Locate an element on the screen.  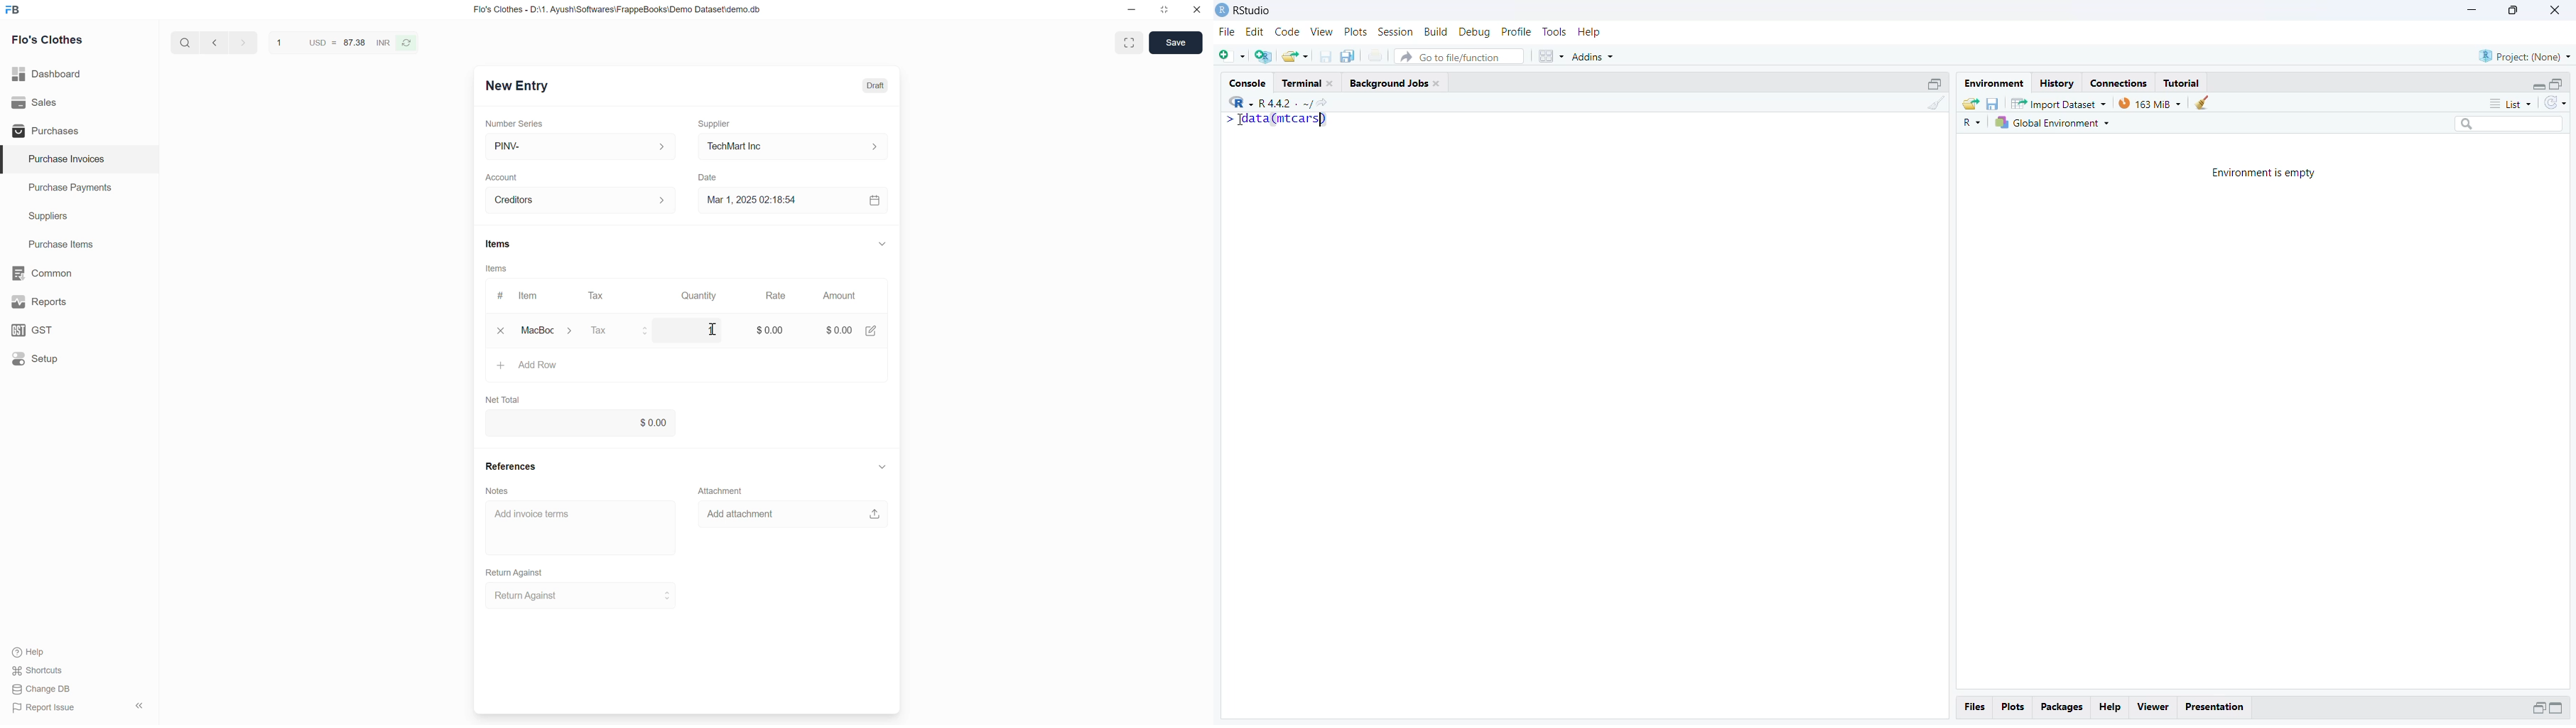
searchbox is located at coordinates (2510, 123).